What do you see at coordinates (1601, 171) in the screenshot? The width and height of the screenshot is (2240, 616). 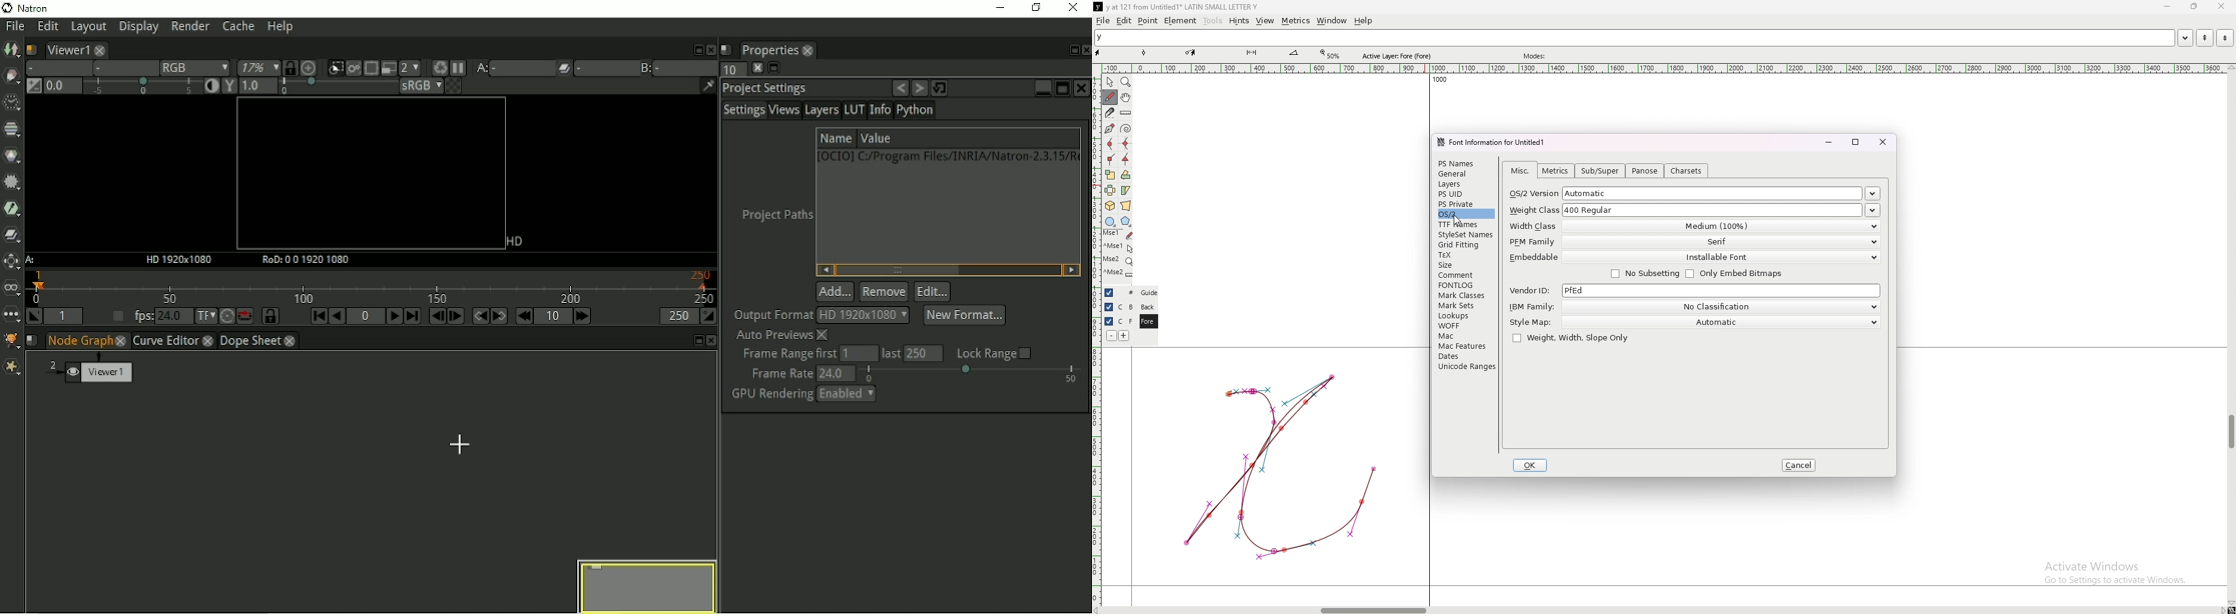 I see `sub/super` at bounding box center [1601, 171].